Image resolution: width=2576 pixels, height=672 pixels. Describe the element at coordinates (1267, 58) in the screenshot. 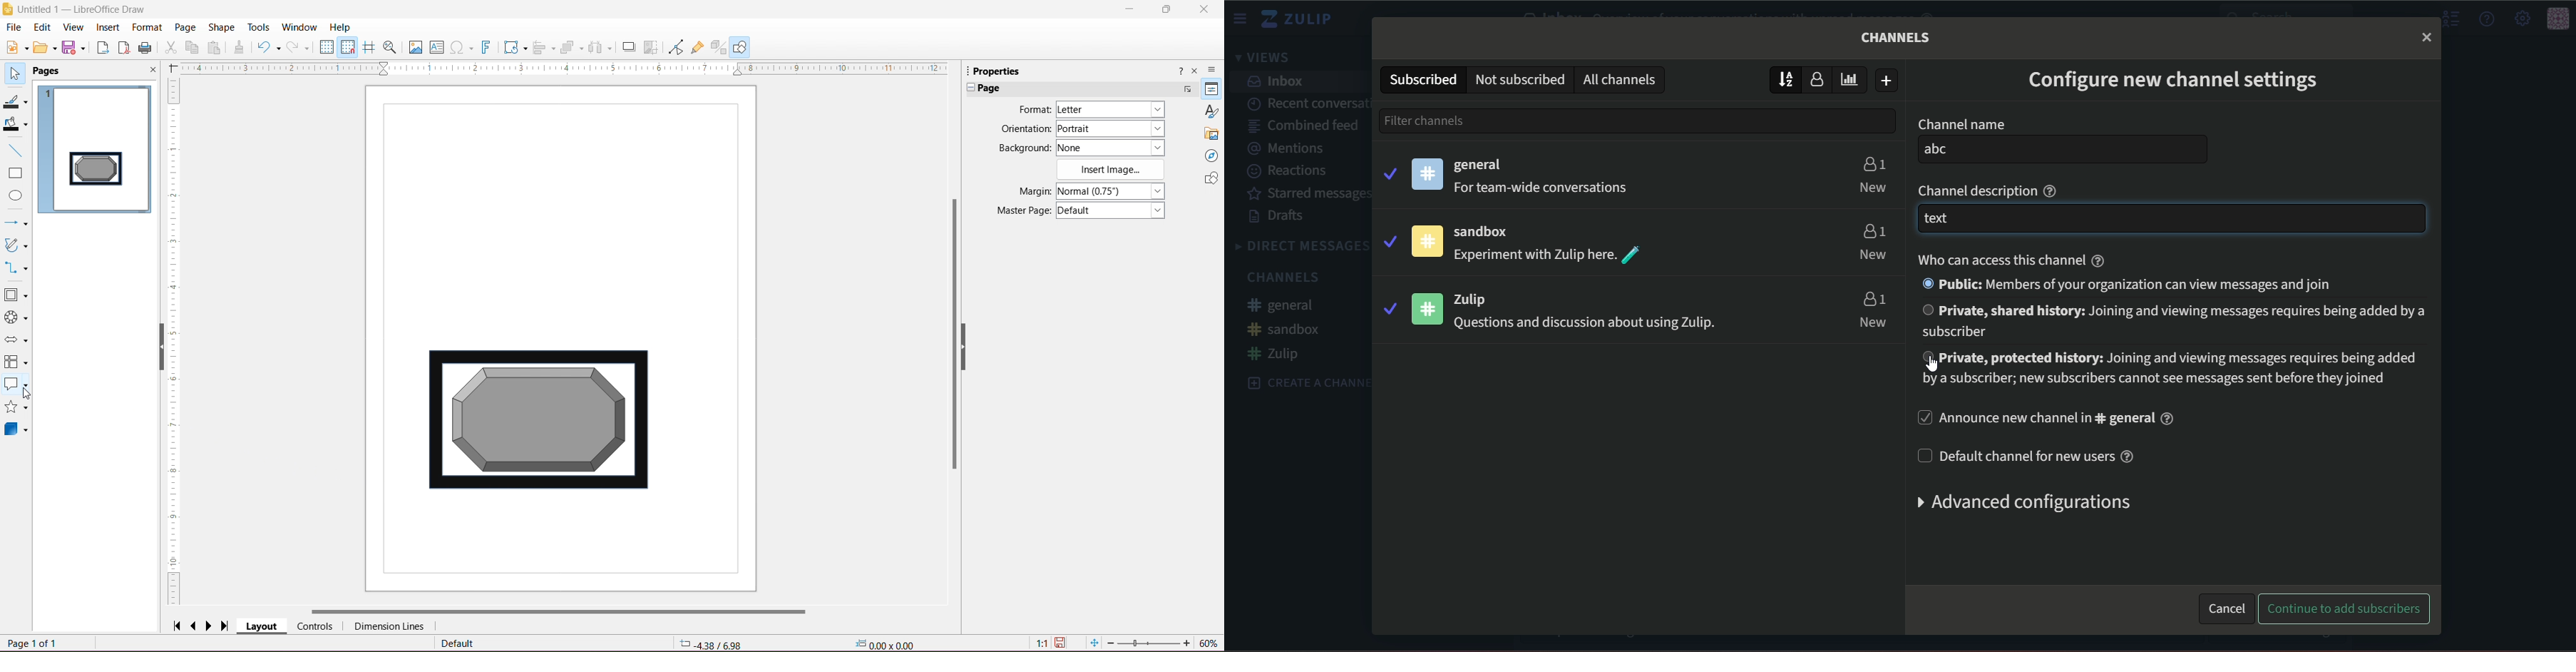

I see `views` at that location.